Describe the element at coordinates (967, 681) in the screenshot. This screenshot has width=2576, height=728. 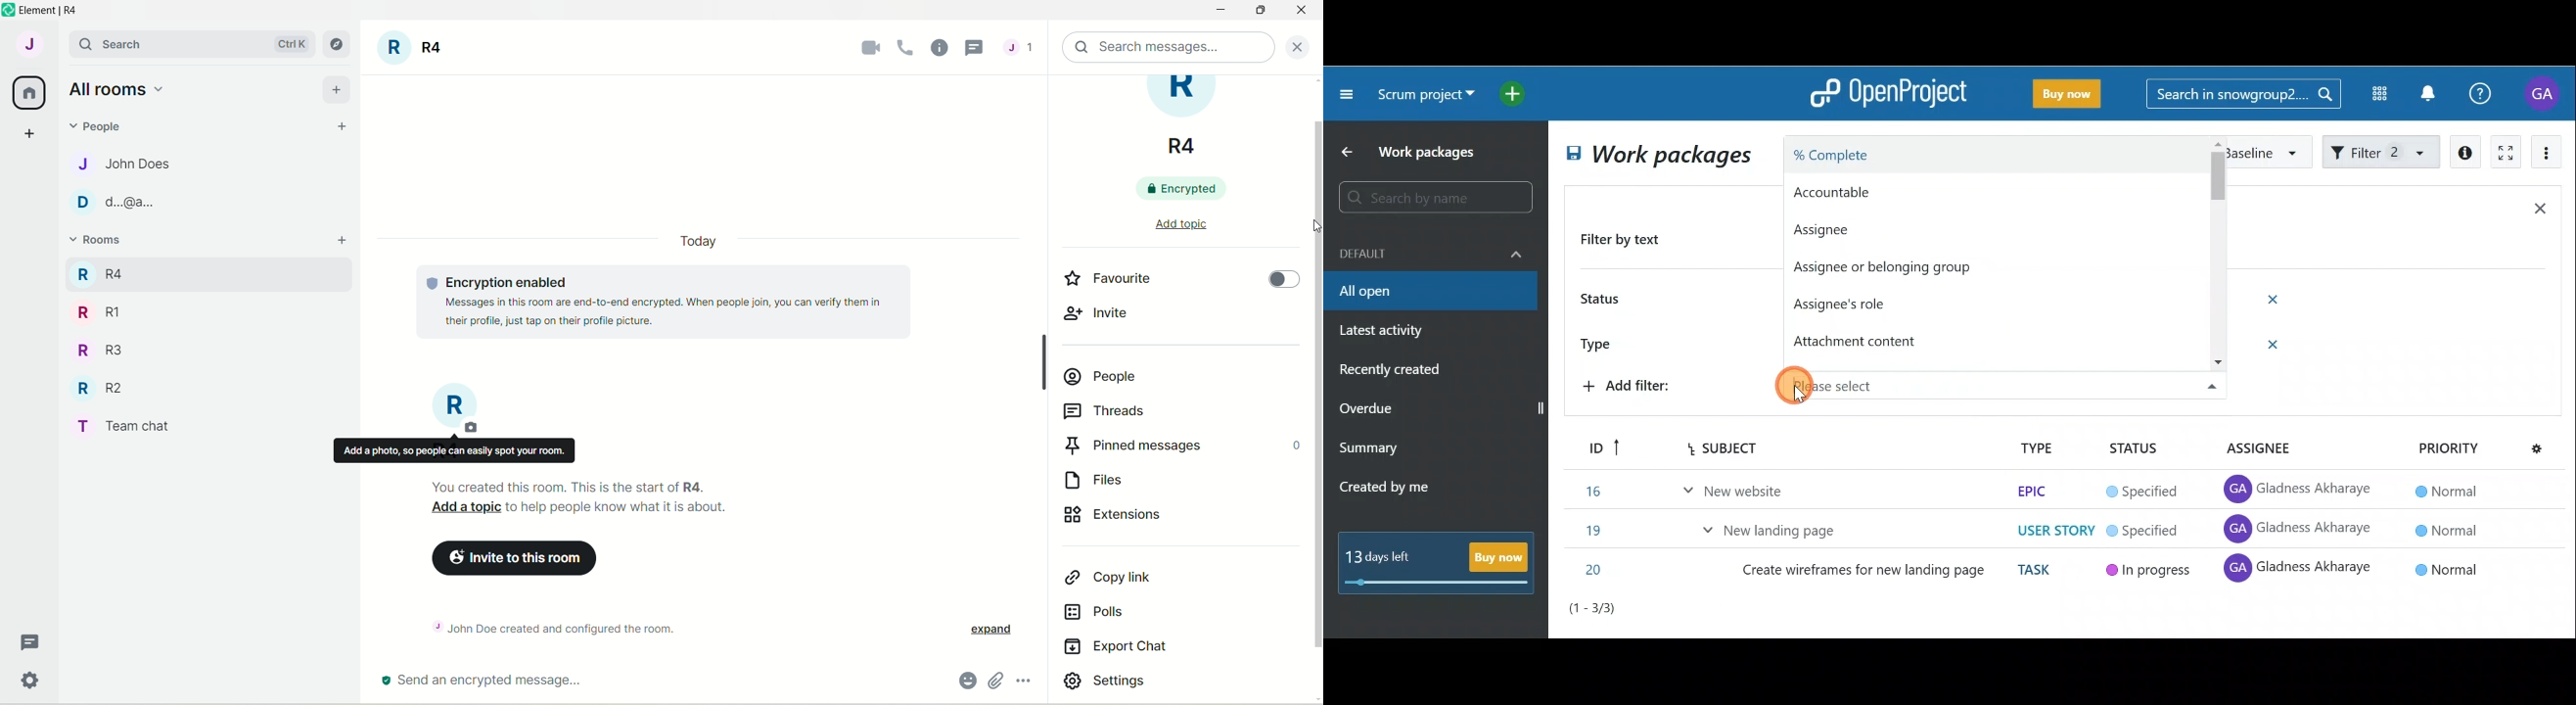
I see `emoji` at that location.